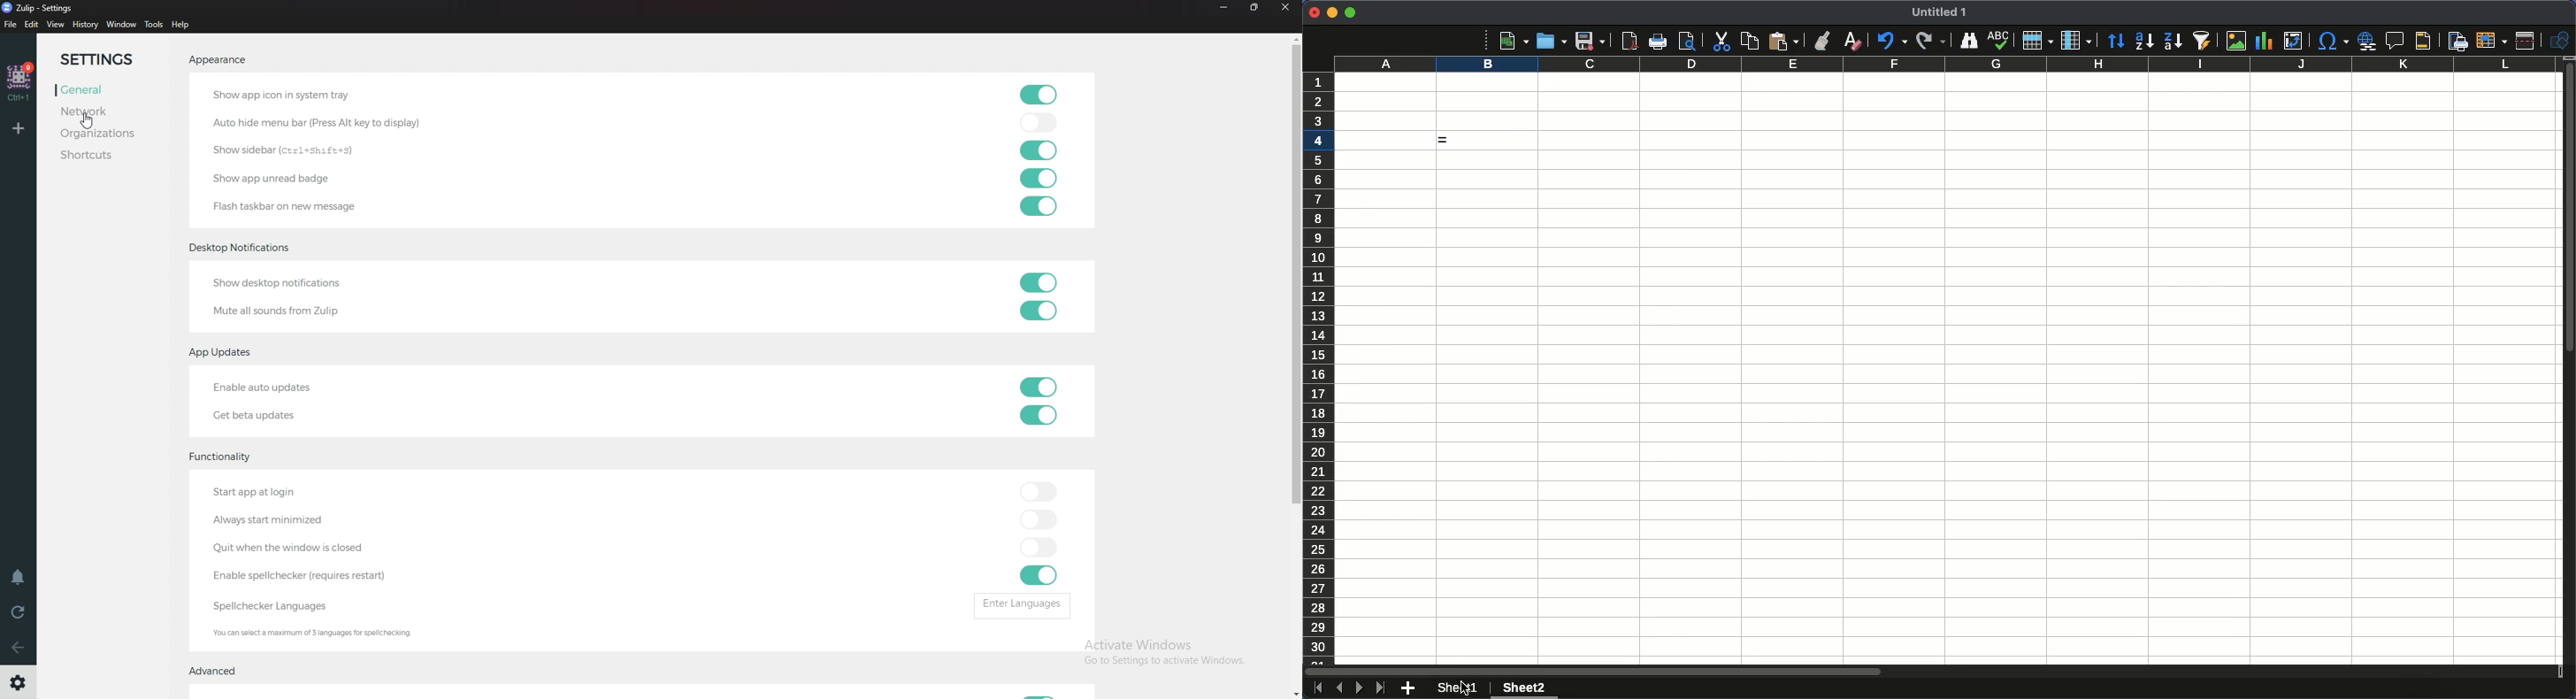 The width and height of the screenshot is (2576, 700). I want to click on Network, so click(98, 111).